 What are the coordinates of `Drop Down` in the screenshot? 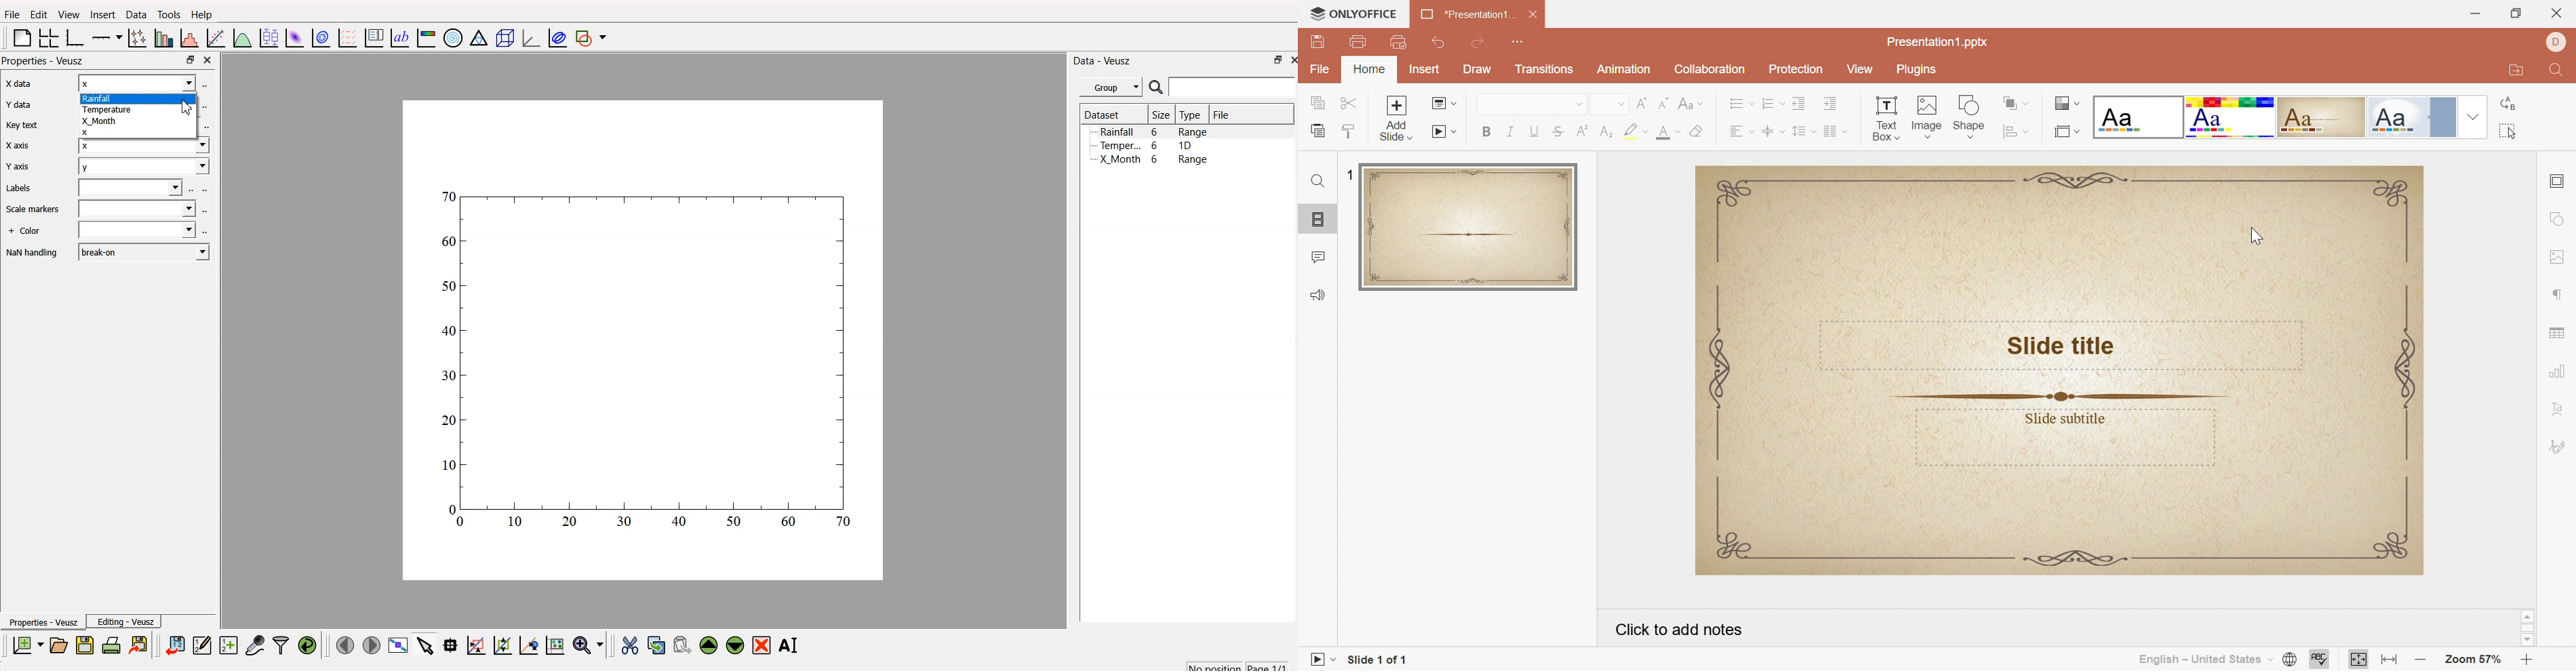 It's located at (2031, 103).